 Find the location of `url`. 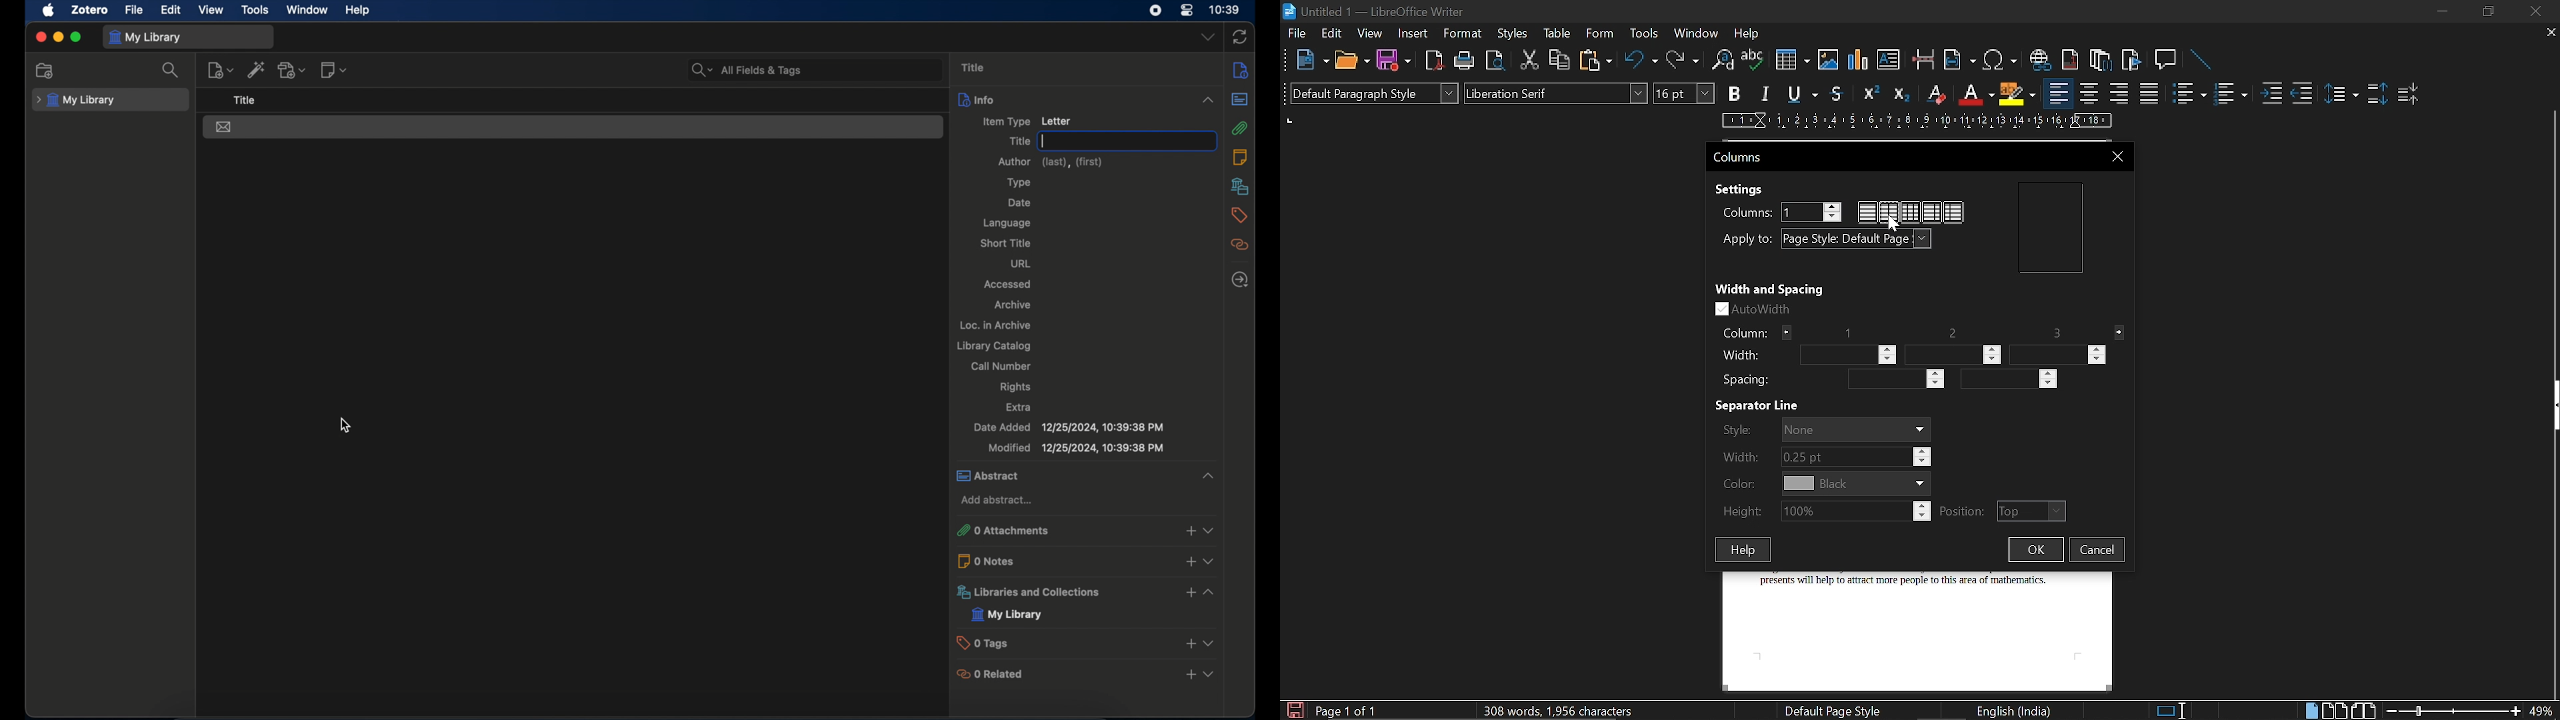

url is located at coordinates (1021, 264).